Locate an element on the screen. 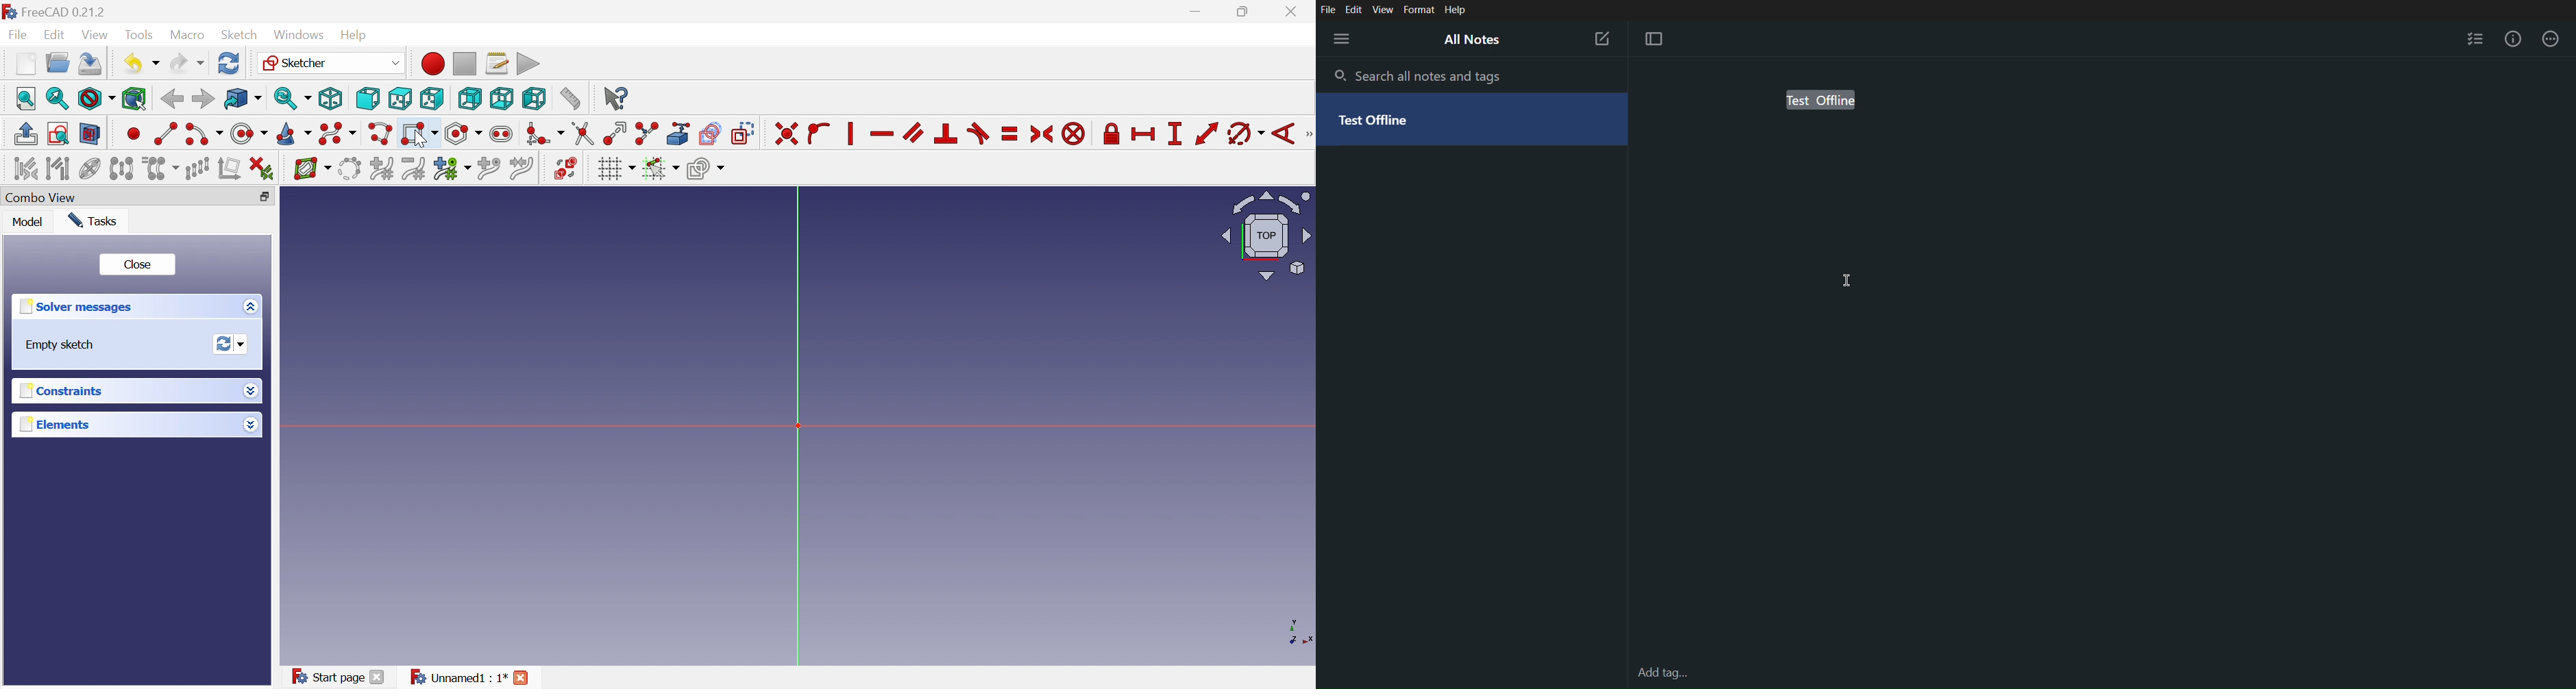 The height and width of the screenshot is (700, 2576). View is located at coordinates (1385, 9).